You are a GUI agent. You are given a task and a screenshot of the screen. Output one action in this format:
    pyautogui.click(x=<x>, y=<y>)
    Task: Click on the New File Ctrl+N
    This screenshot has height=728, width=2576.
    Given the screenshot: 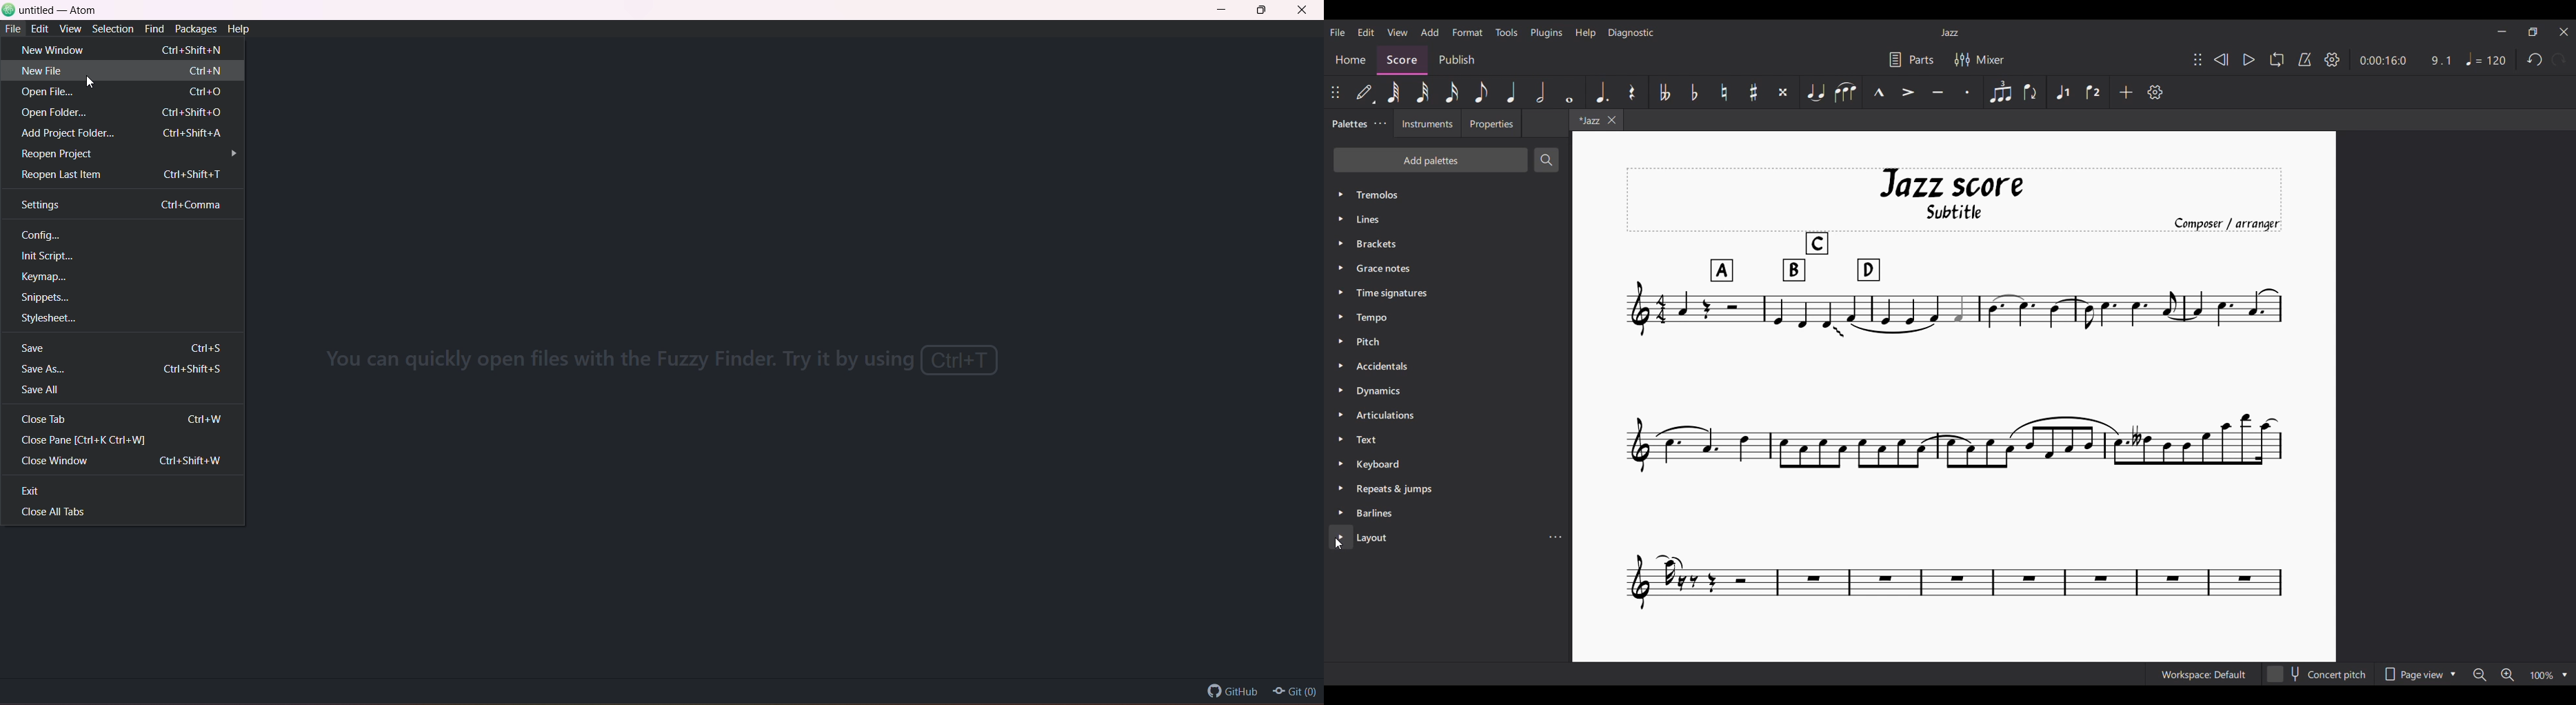 What is the action you would take?
    pyautogui.click(x=125, y=70)
    